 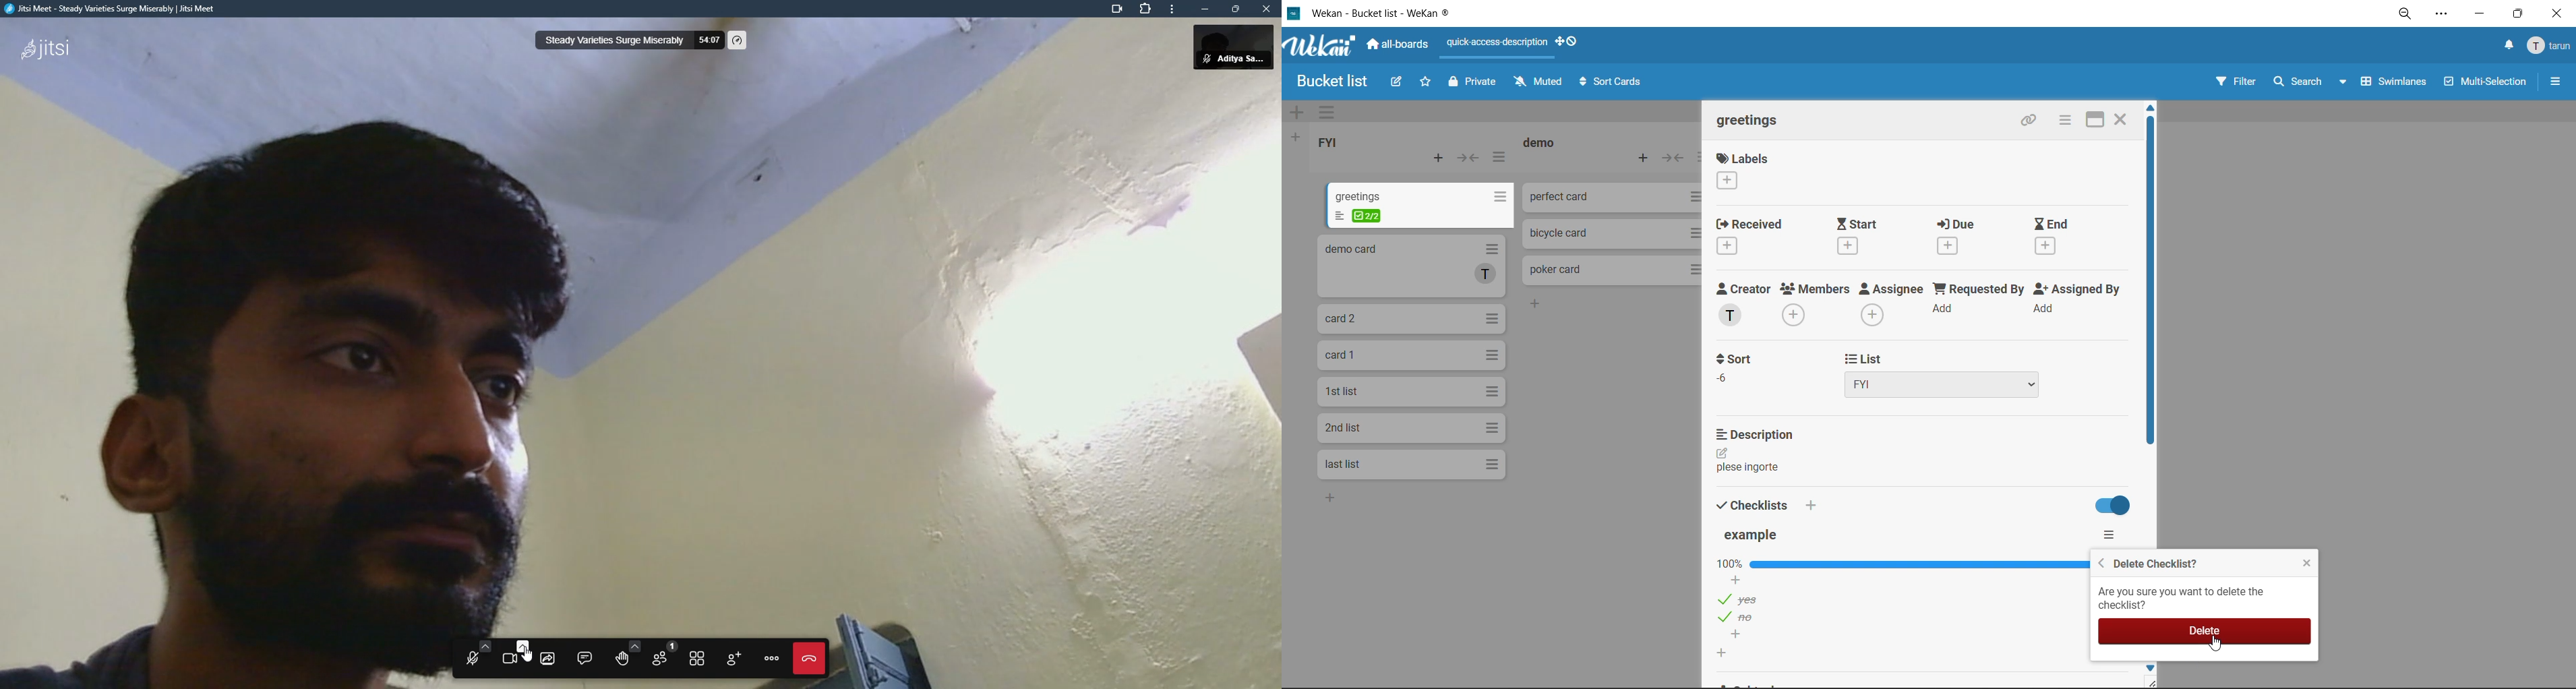 What do you see at coordinates (2069, 303) in the screenshot?
I see `assigned by` at bounding box center [2069, 303].